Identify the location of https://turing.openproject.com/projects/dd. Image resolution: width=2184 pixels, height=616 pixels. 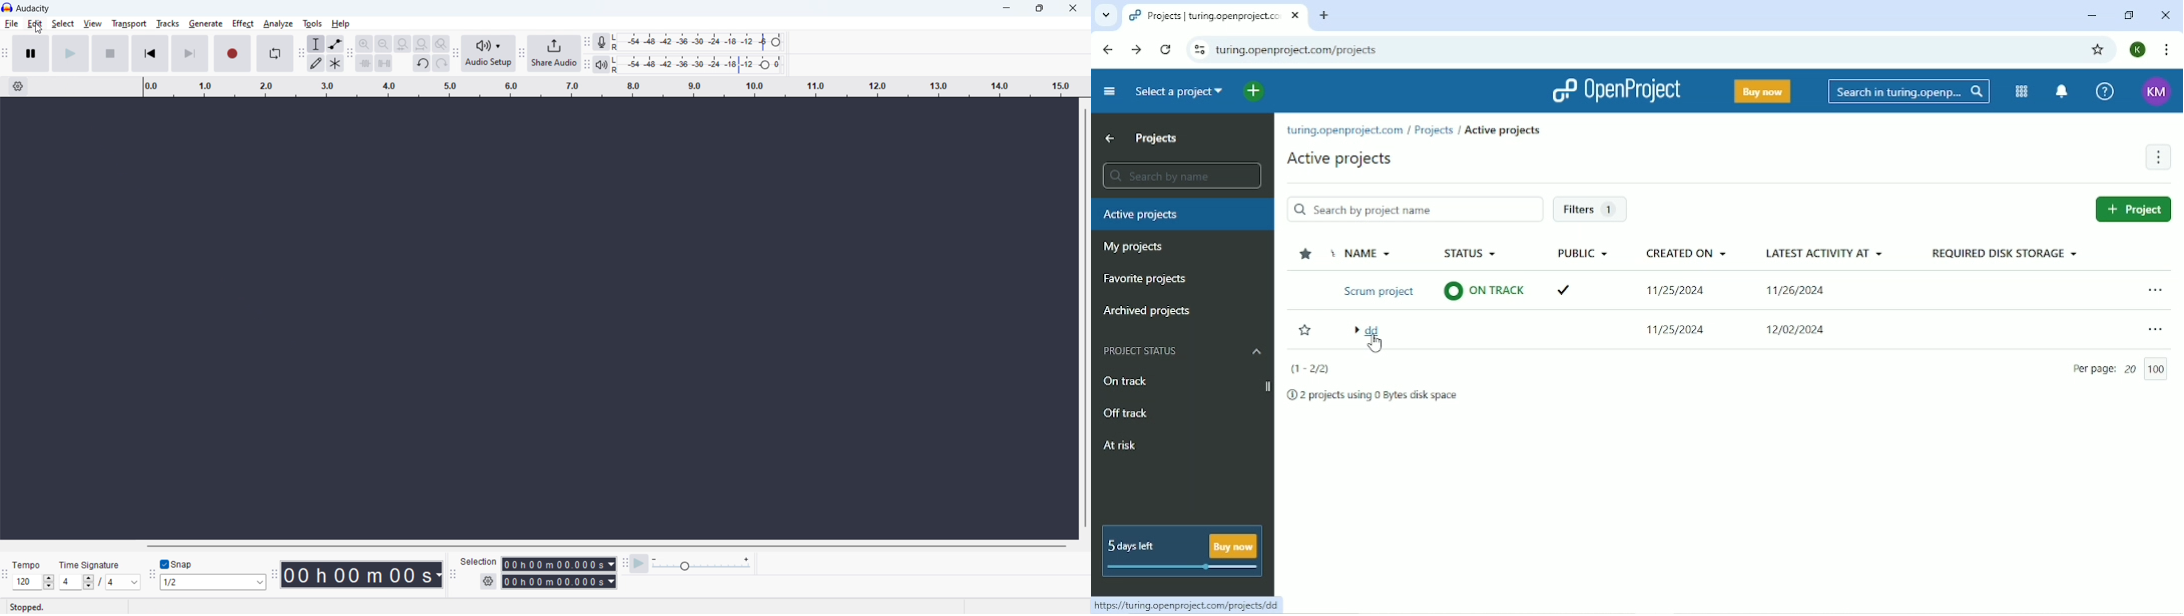
(1189, 604).